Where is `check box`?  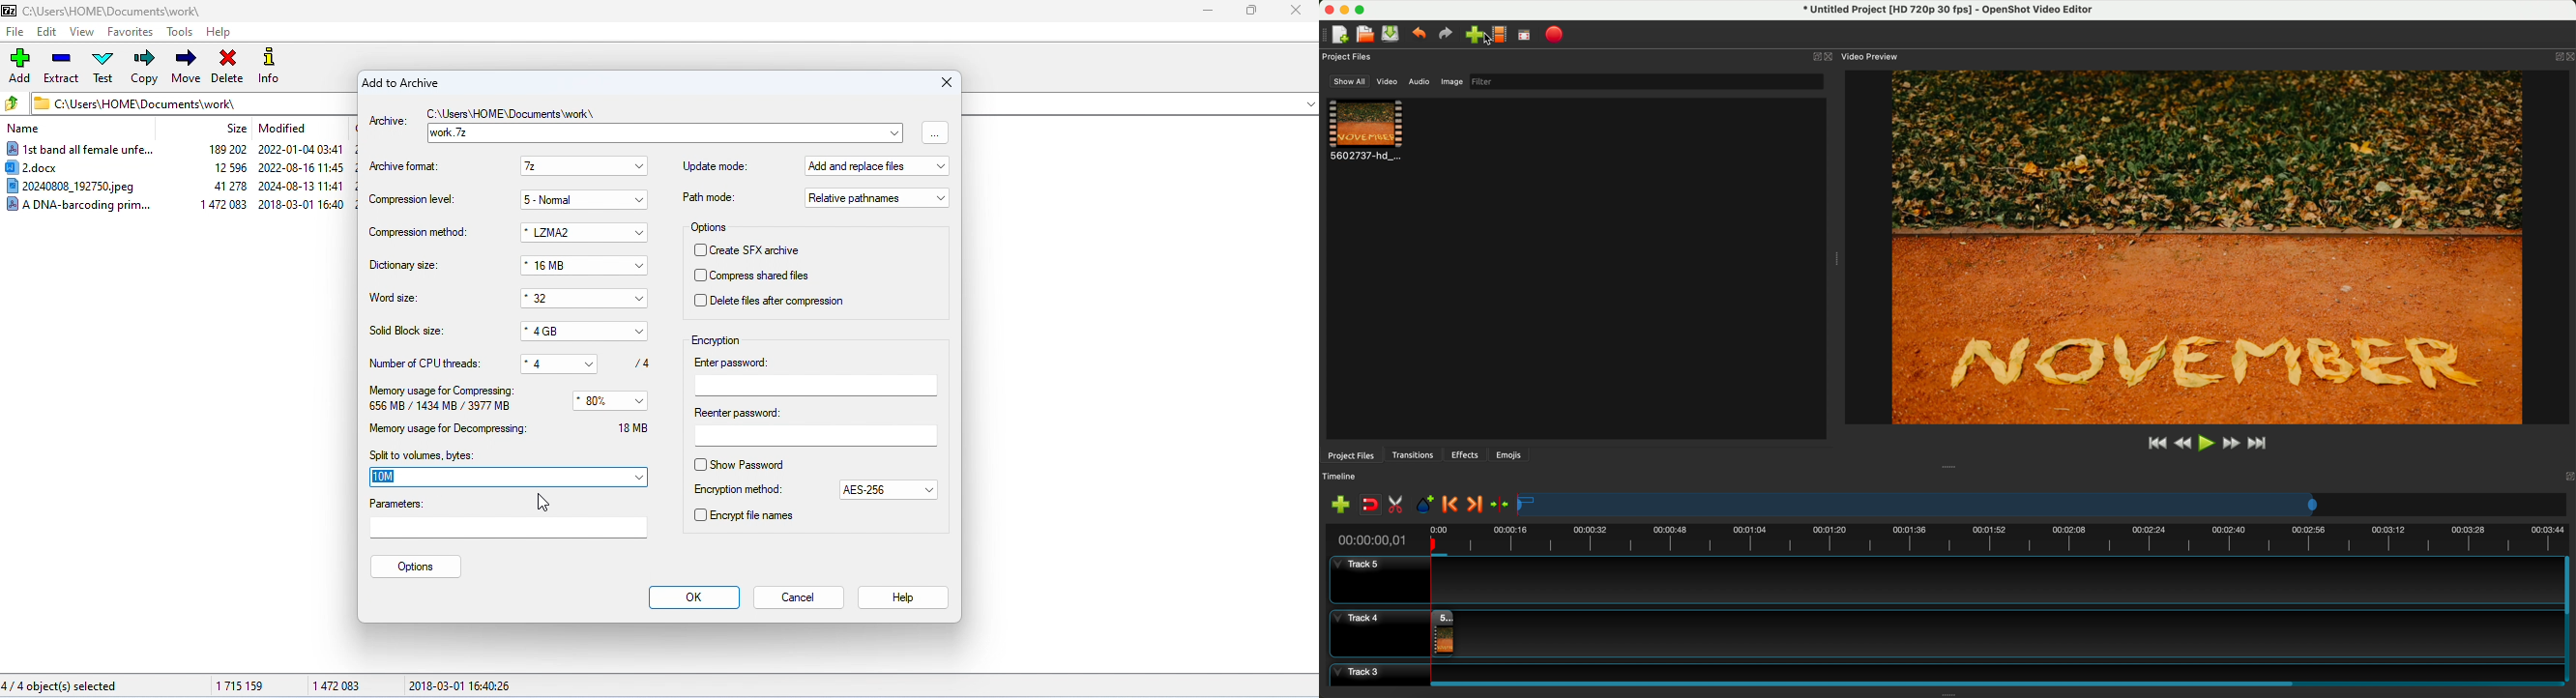
check box is located at coordinates (699, 465).